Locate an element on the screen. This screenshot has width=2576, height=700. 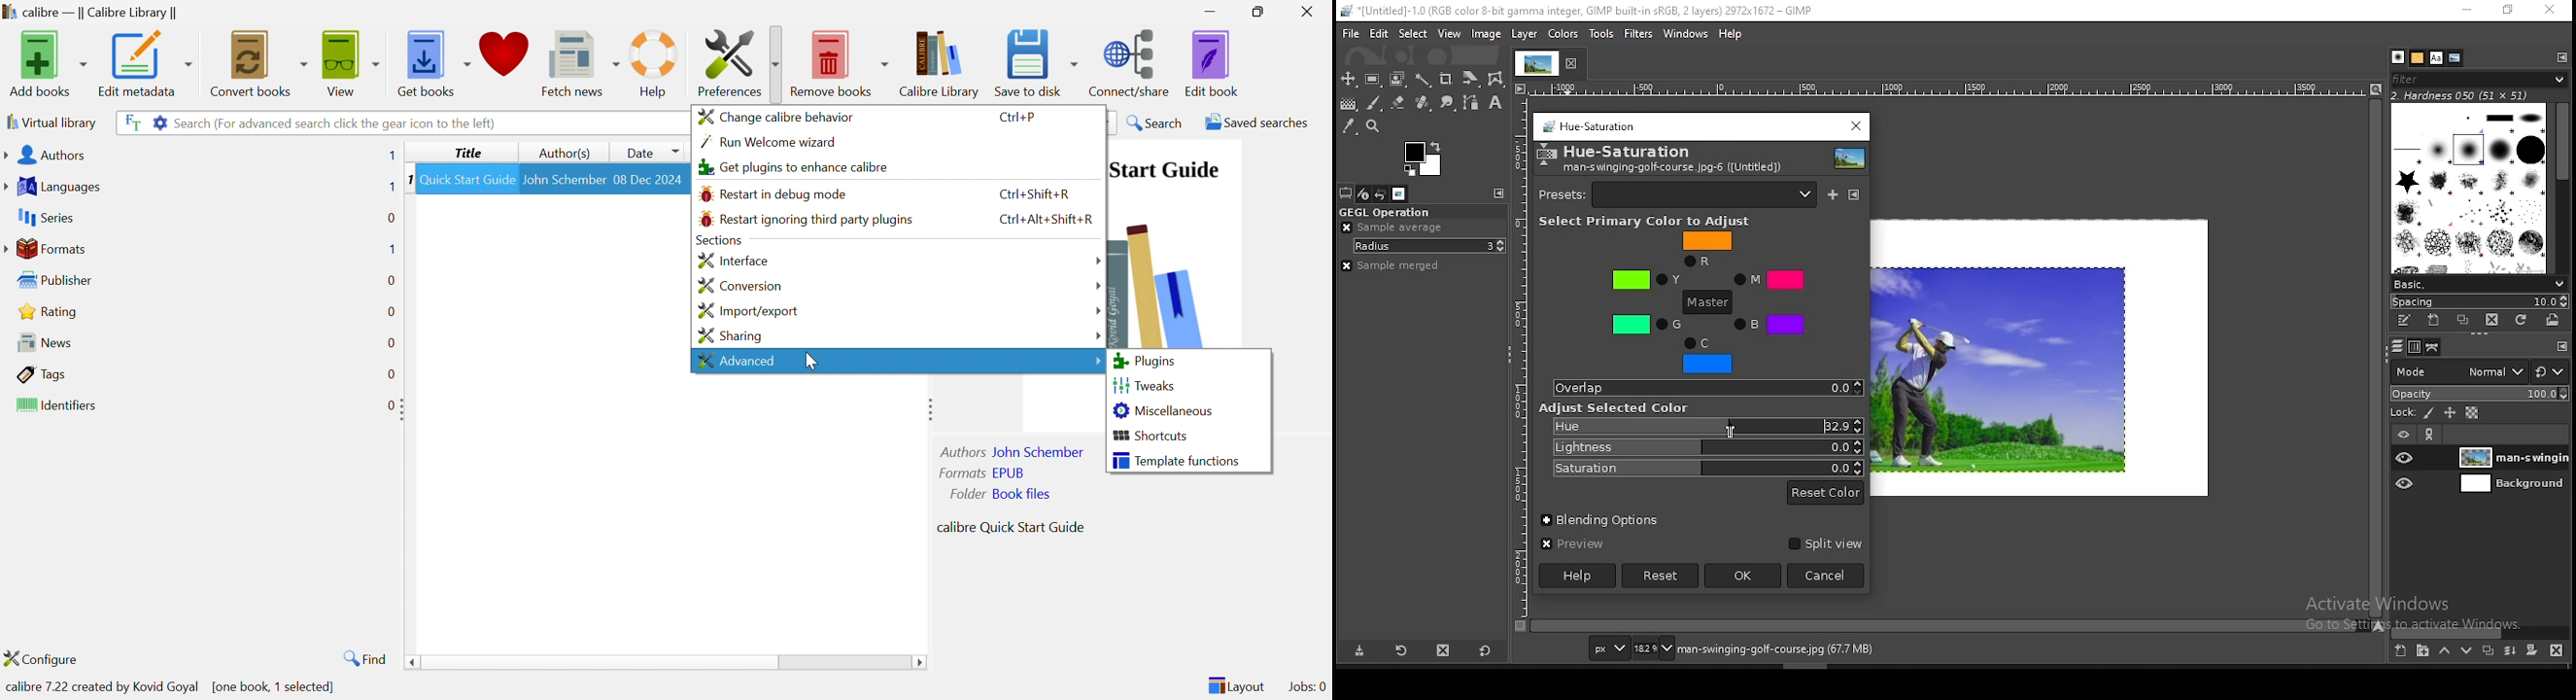
Ctrl+P is located at coordinates (1018, 118).